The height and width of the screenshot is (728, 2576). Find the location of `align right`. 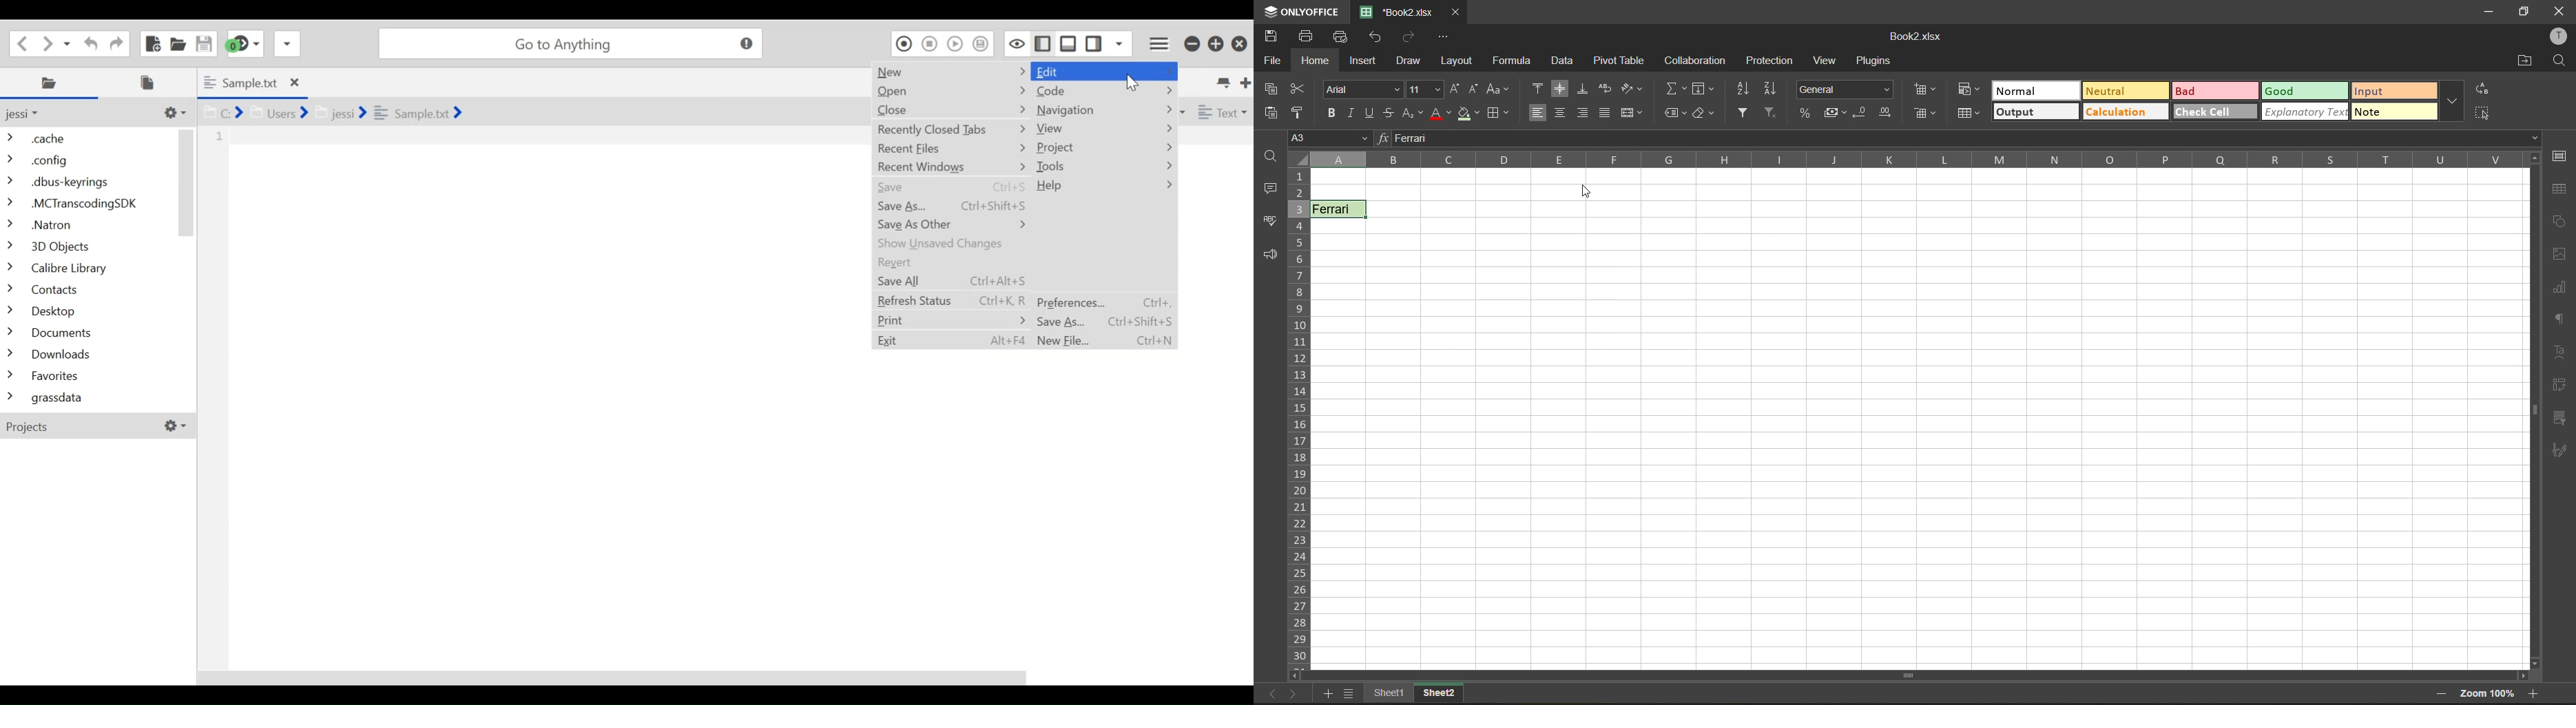

align right is located at coordinates (1581, 112).